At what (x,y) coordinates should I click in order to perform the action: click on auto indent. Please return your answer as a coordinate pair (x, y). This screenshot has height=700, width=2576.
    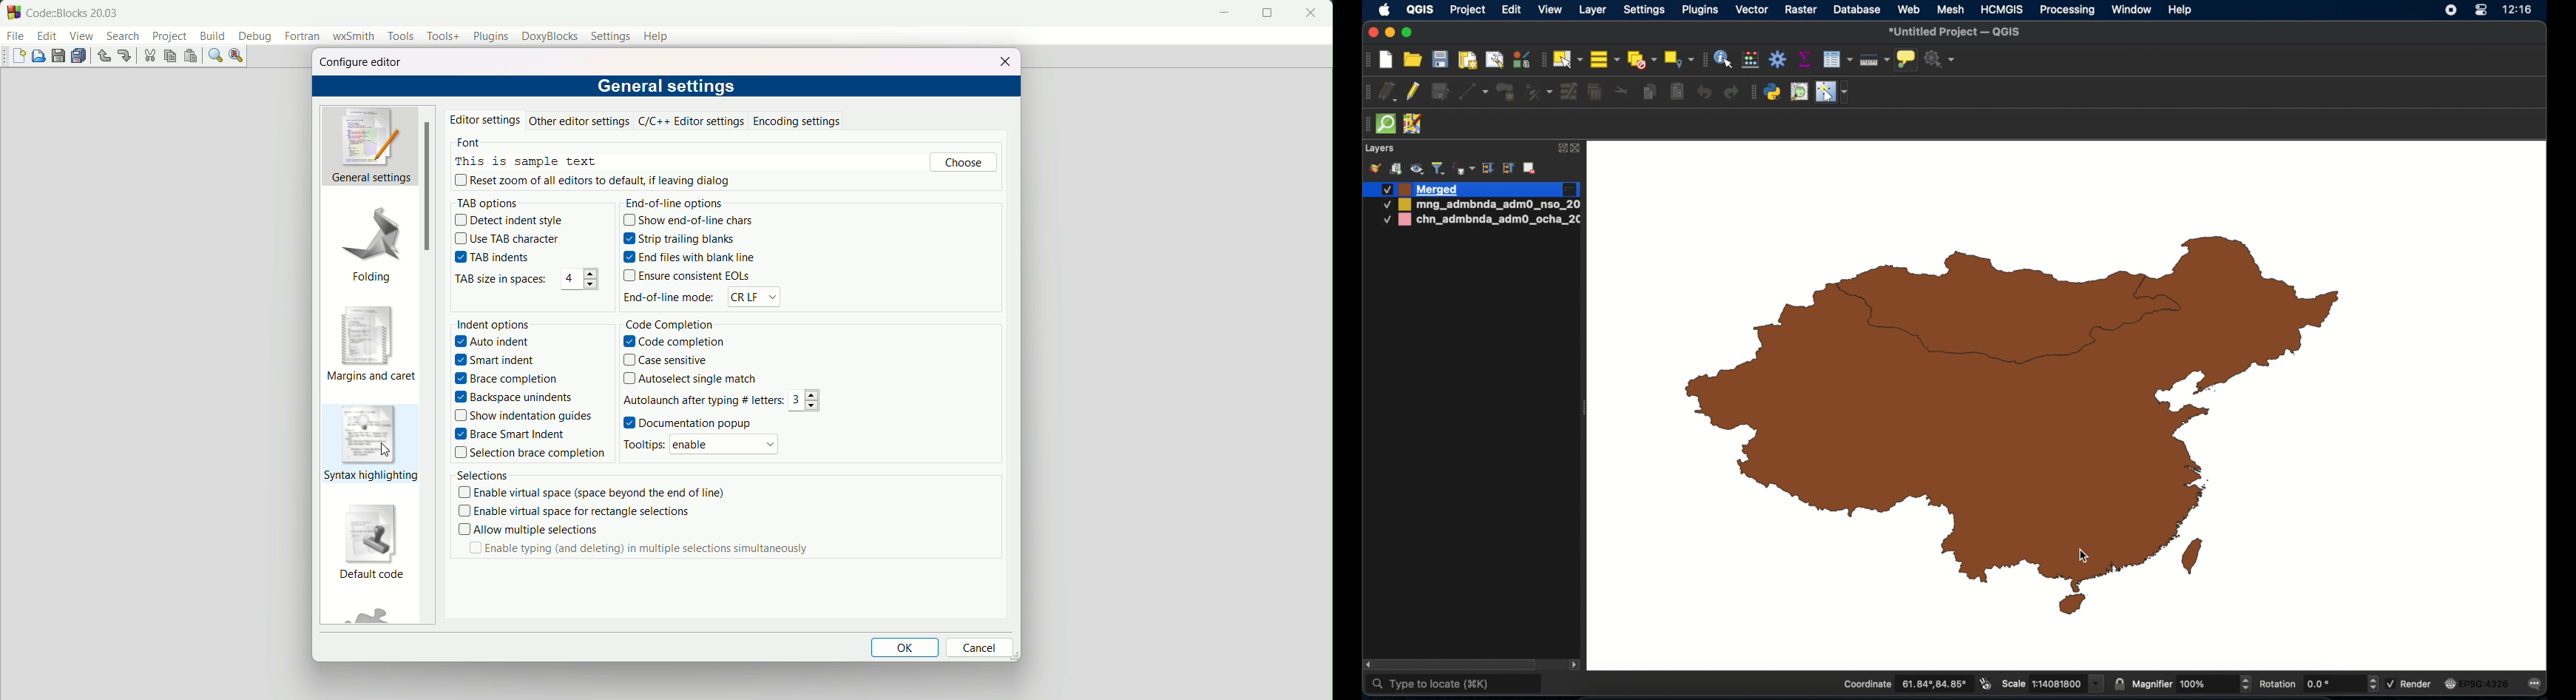
    Looking at the image, I should click on (496, 342).